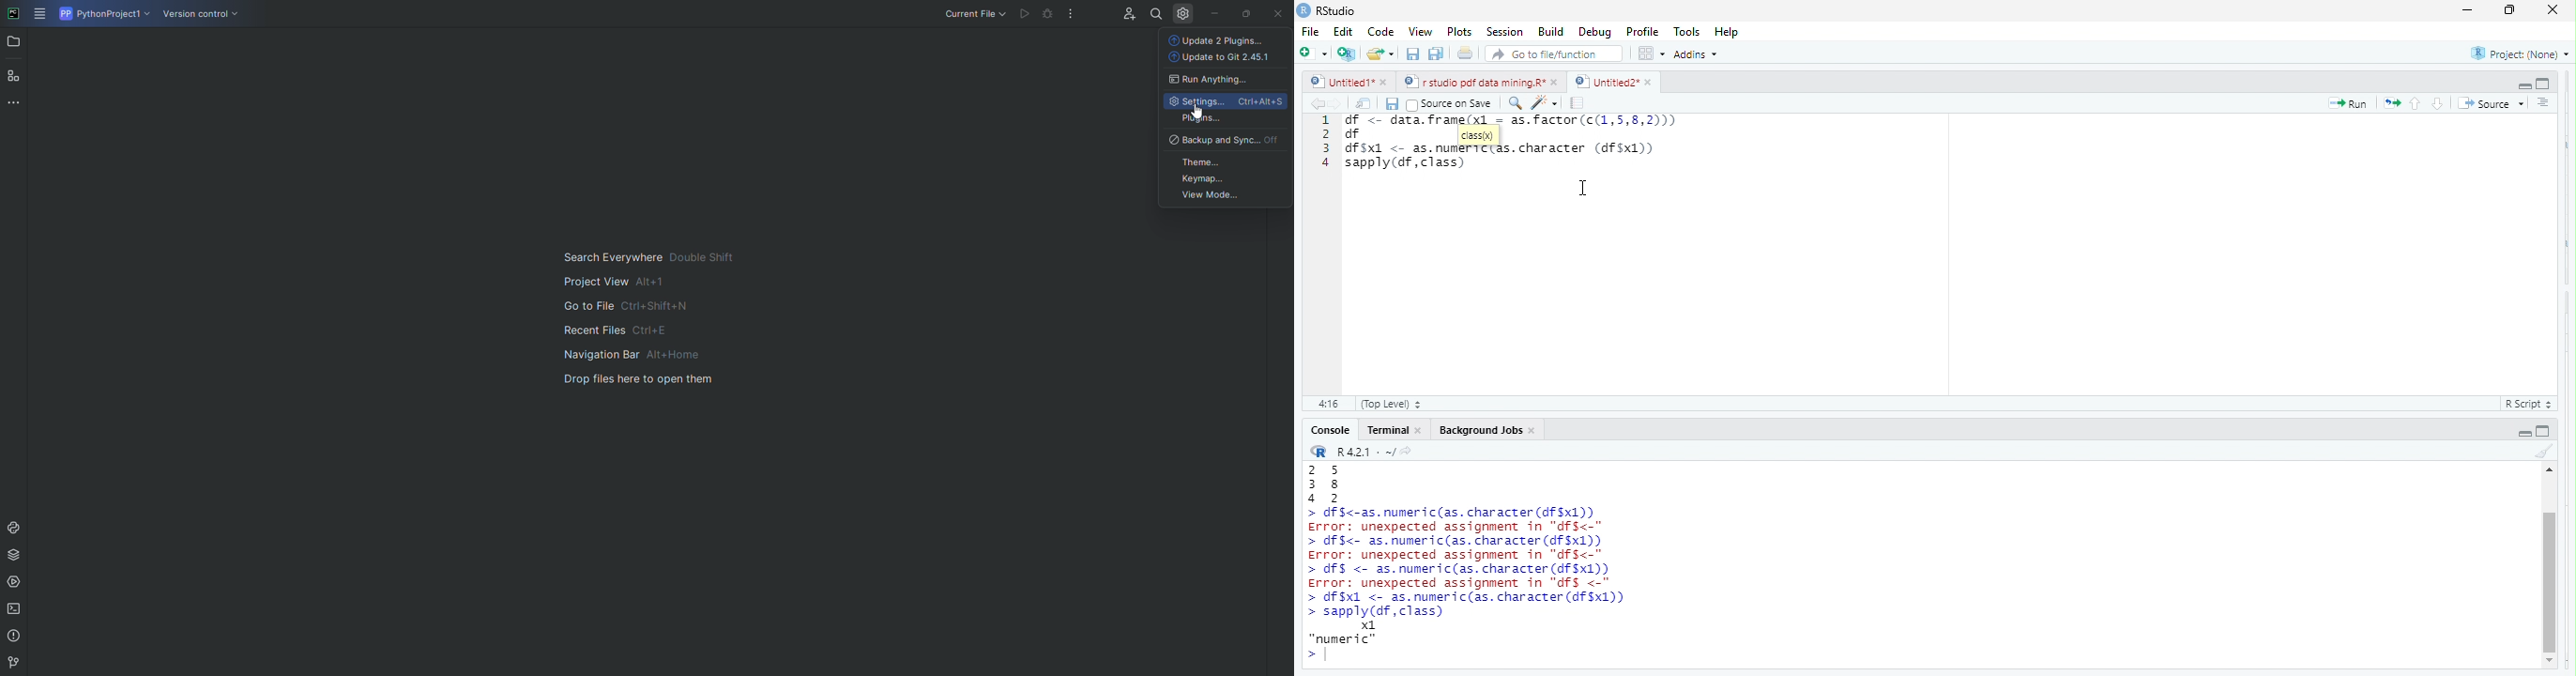 The height and width of the screenshot is (700, 2576). Describe the element at coordinates (1413, 54) in the screenshot. I see `save current document` at that location.